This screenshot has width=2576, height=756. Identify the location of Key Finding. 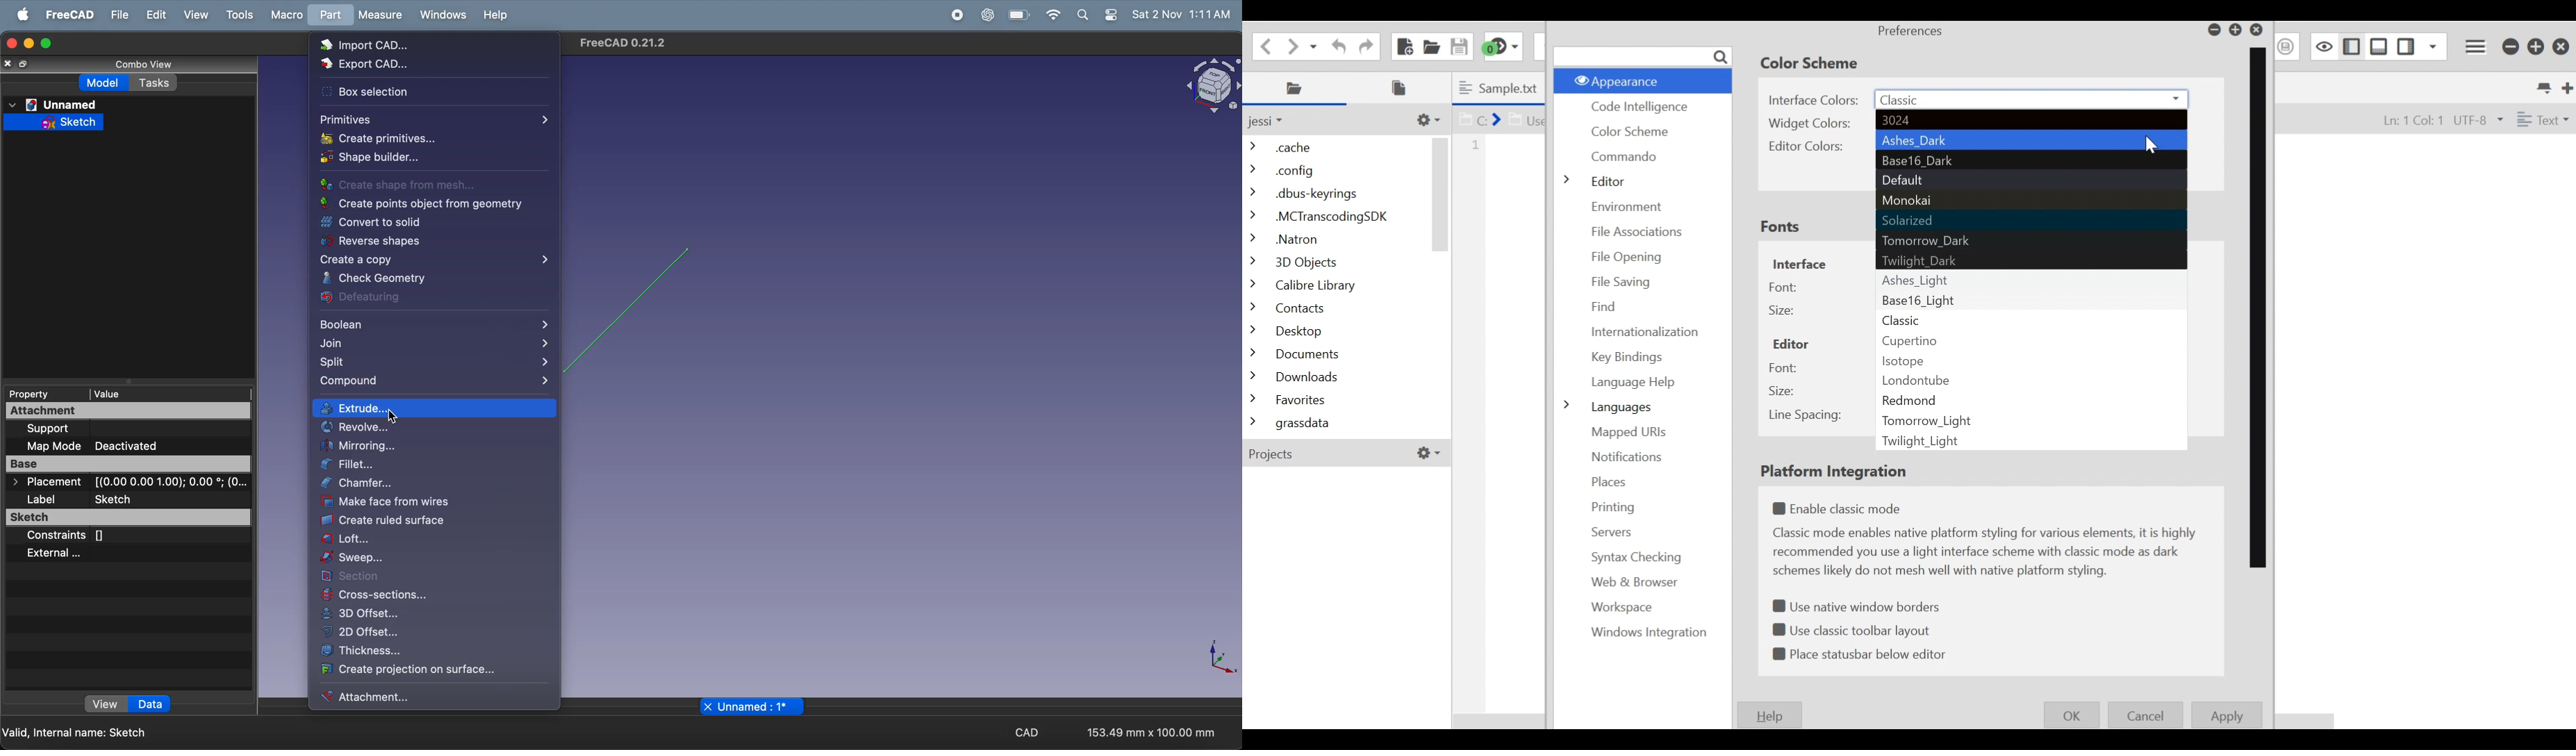
(1628, 358).